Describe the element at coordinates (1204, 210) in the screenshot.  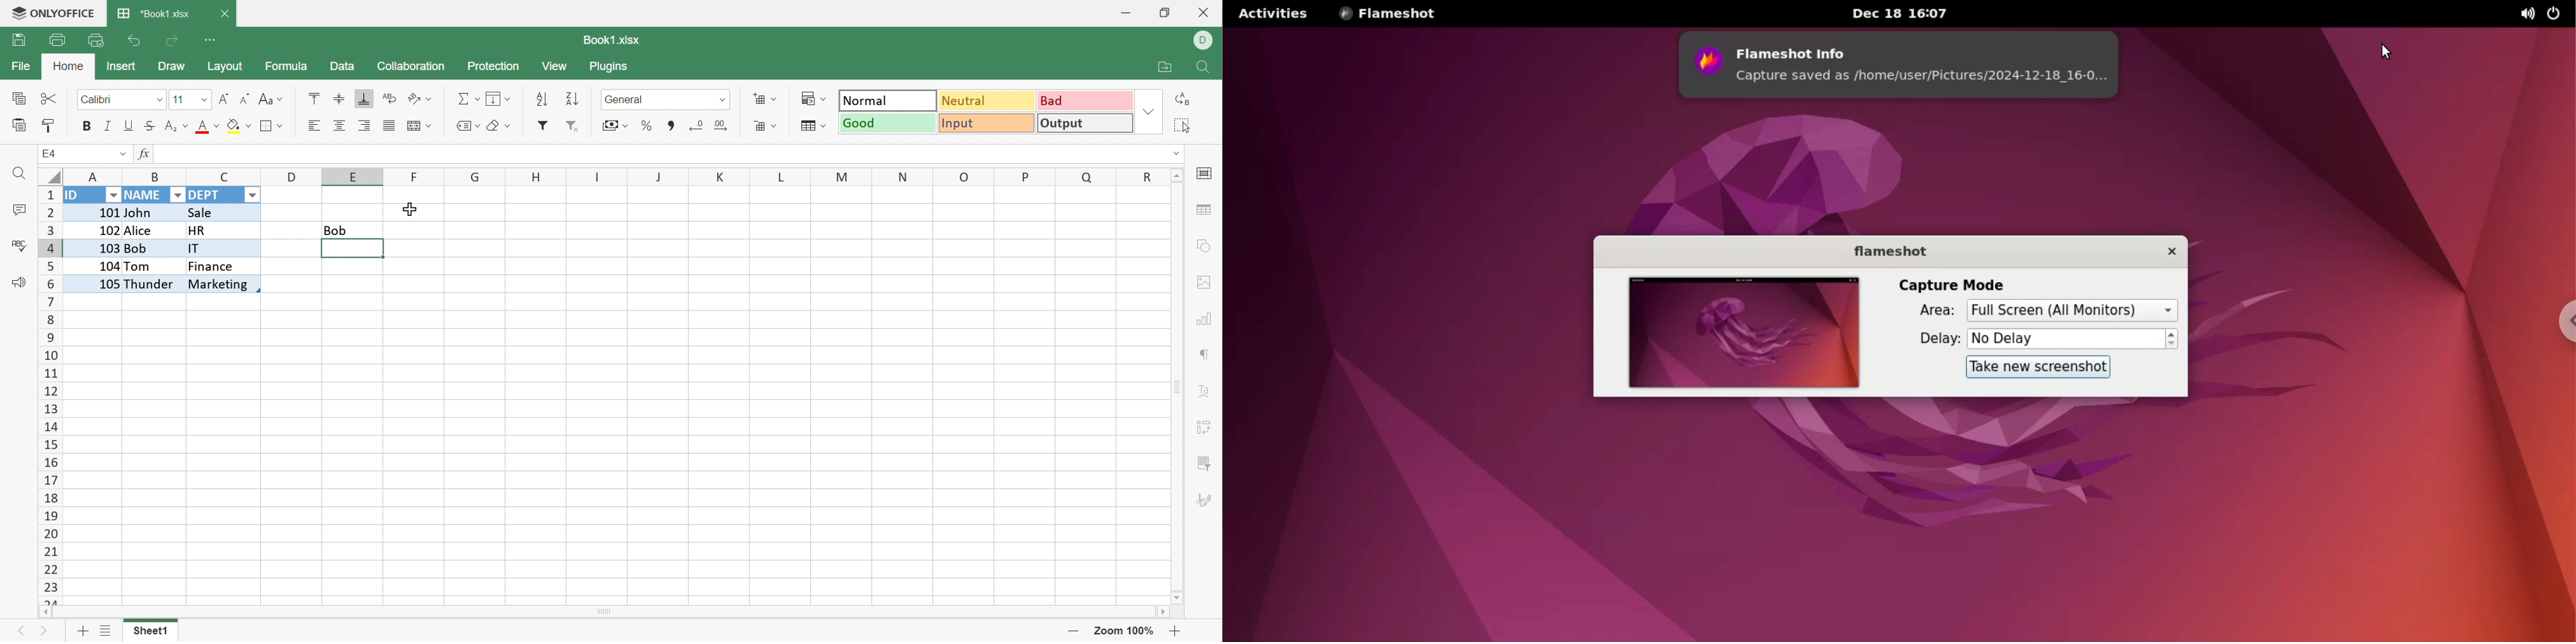
I see `table settings` at that location.